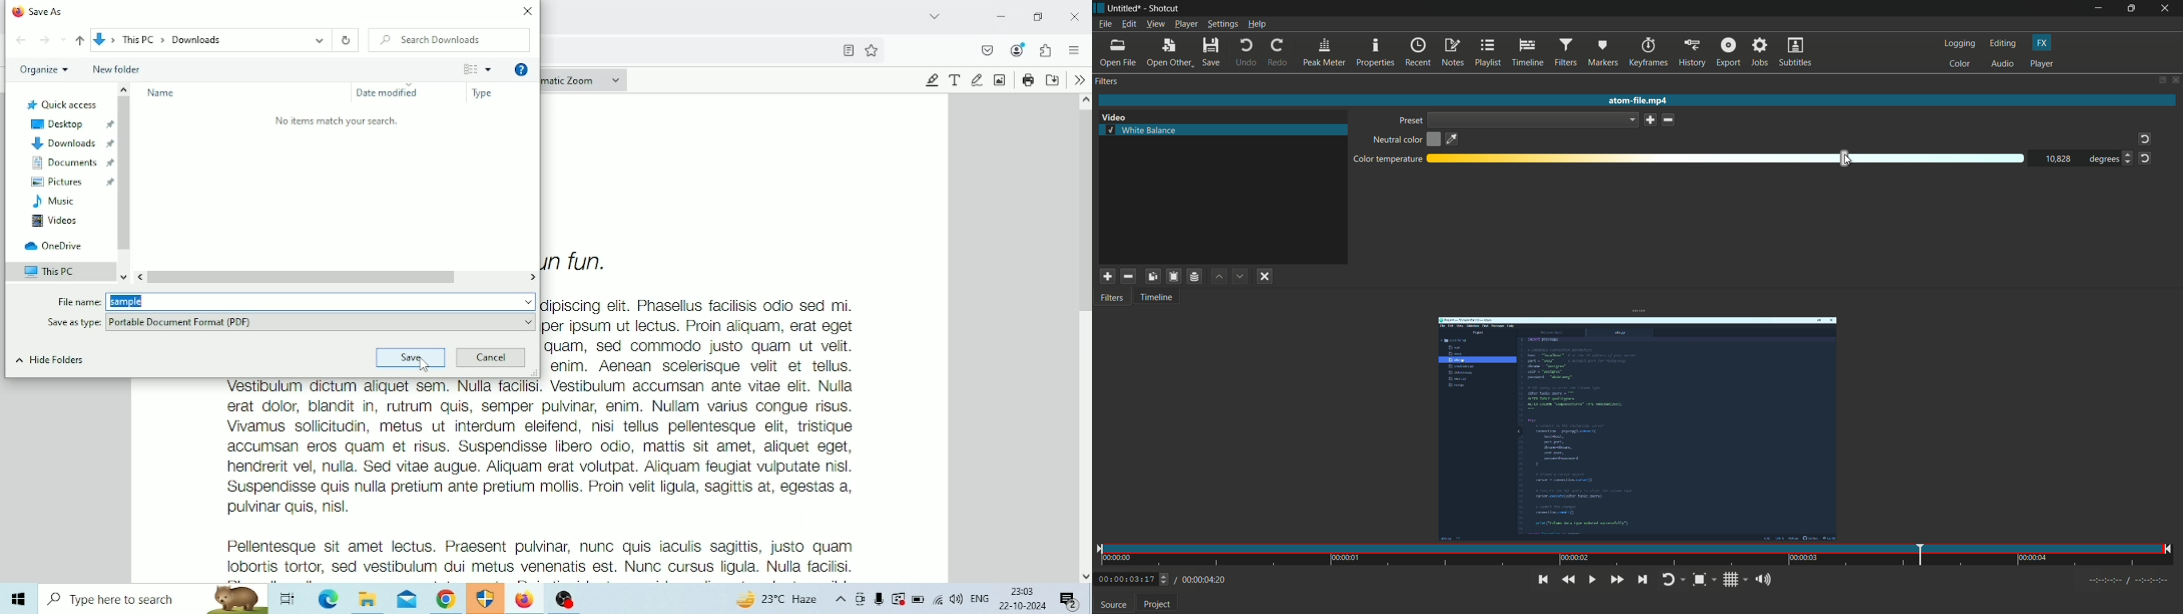 This screenshot has width=2184, height=616. What do you see at coordinates (1419, 53) in the screenshot?
I see `recent` at bounding box center [1419, 53].